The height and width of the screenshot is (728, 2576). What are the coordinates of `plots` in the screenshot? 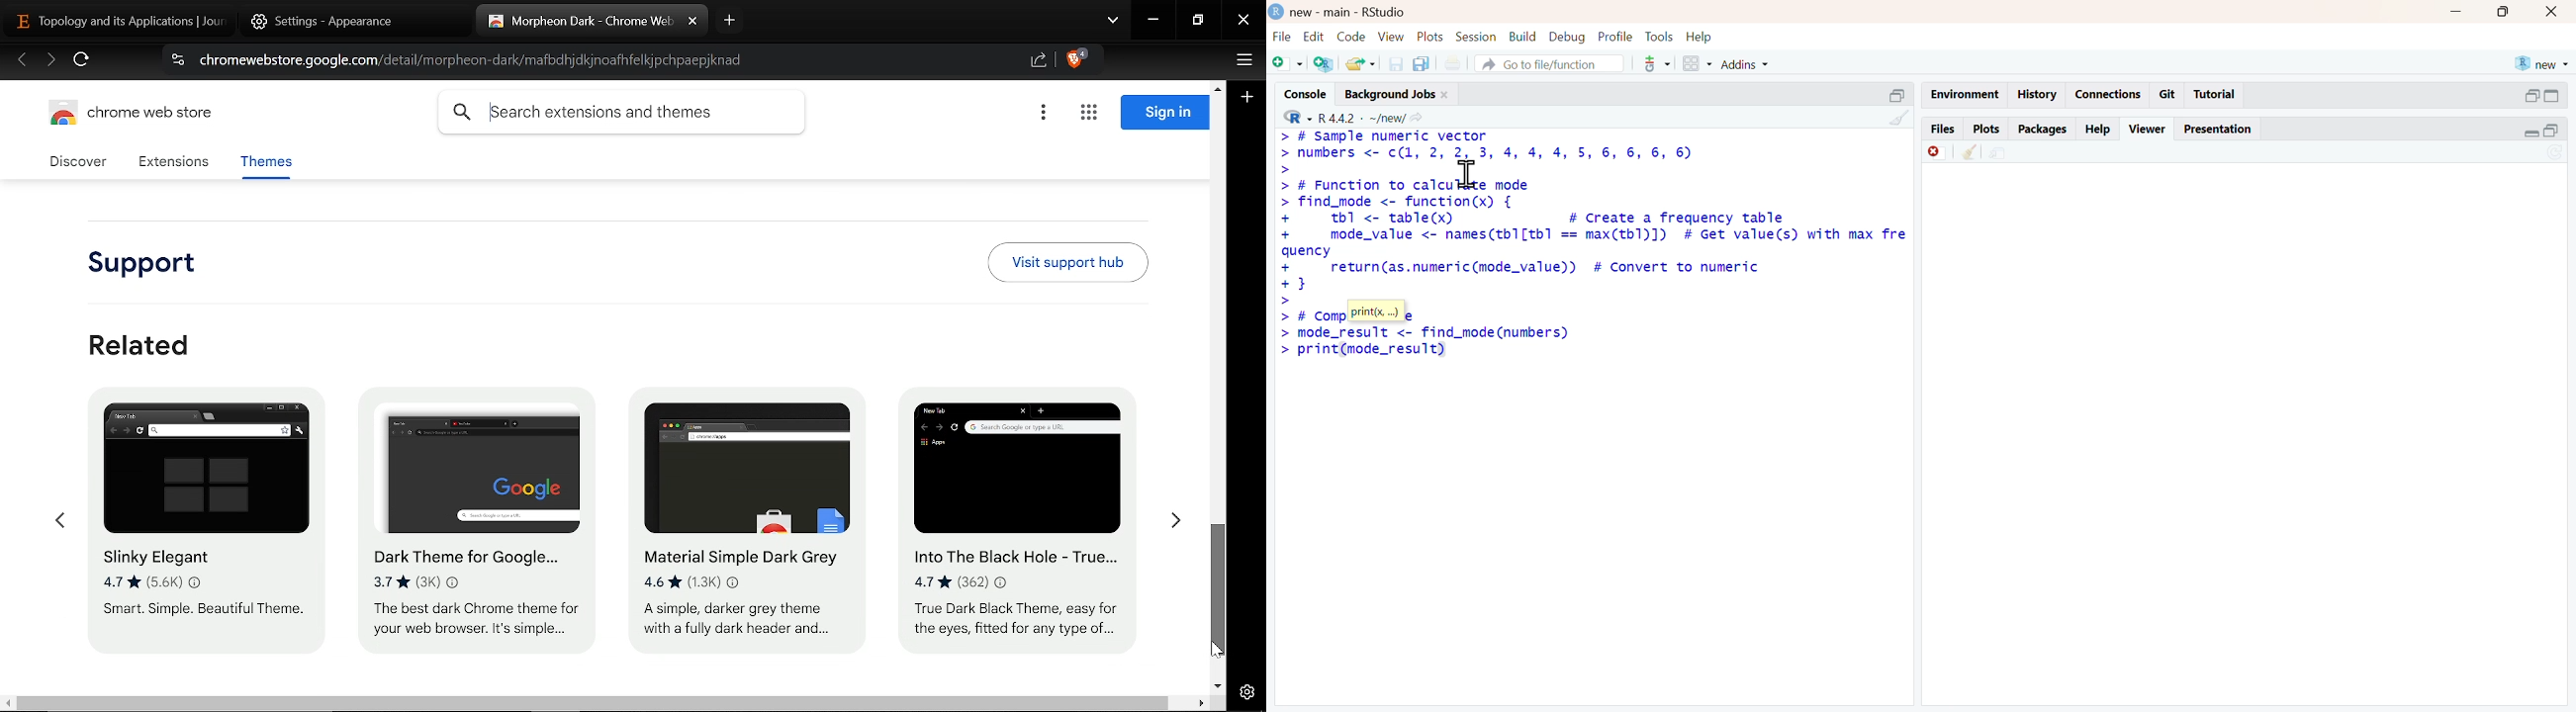 It's located at (1986, 129).